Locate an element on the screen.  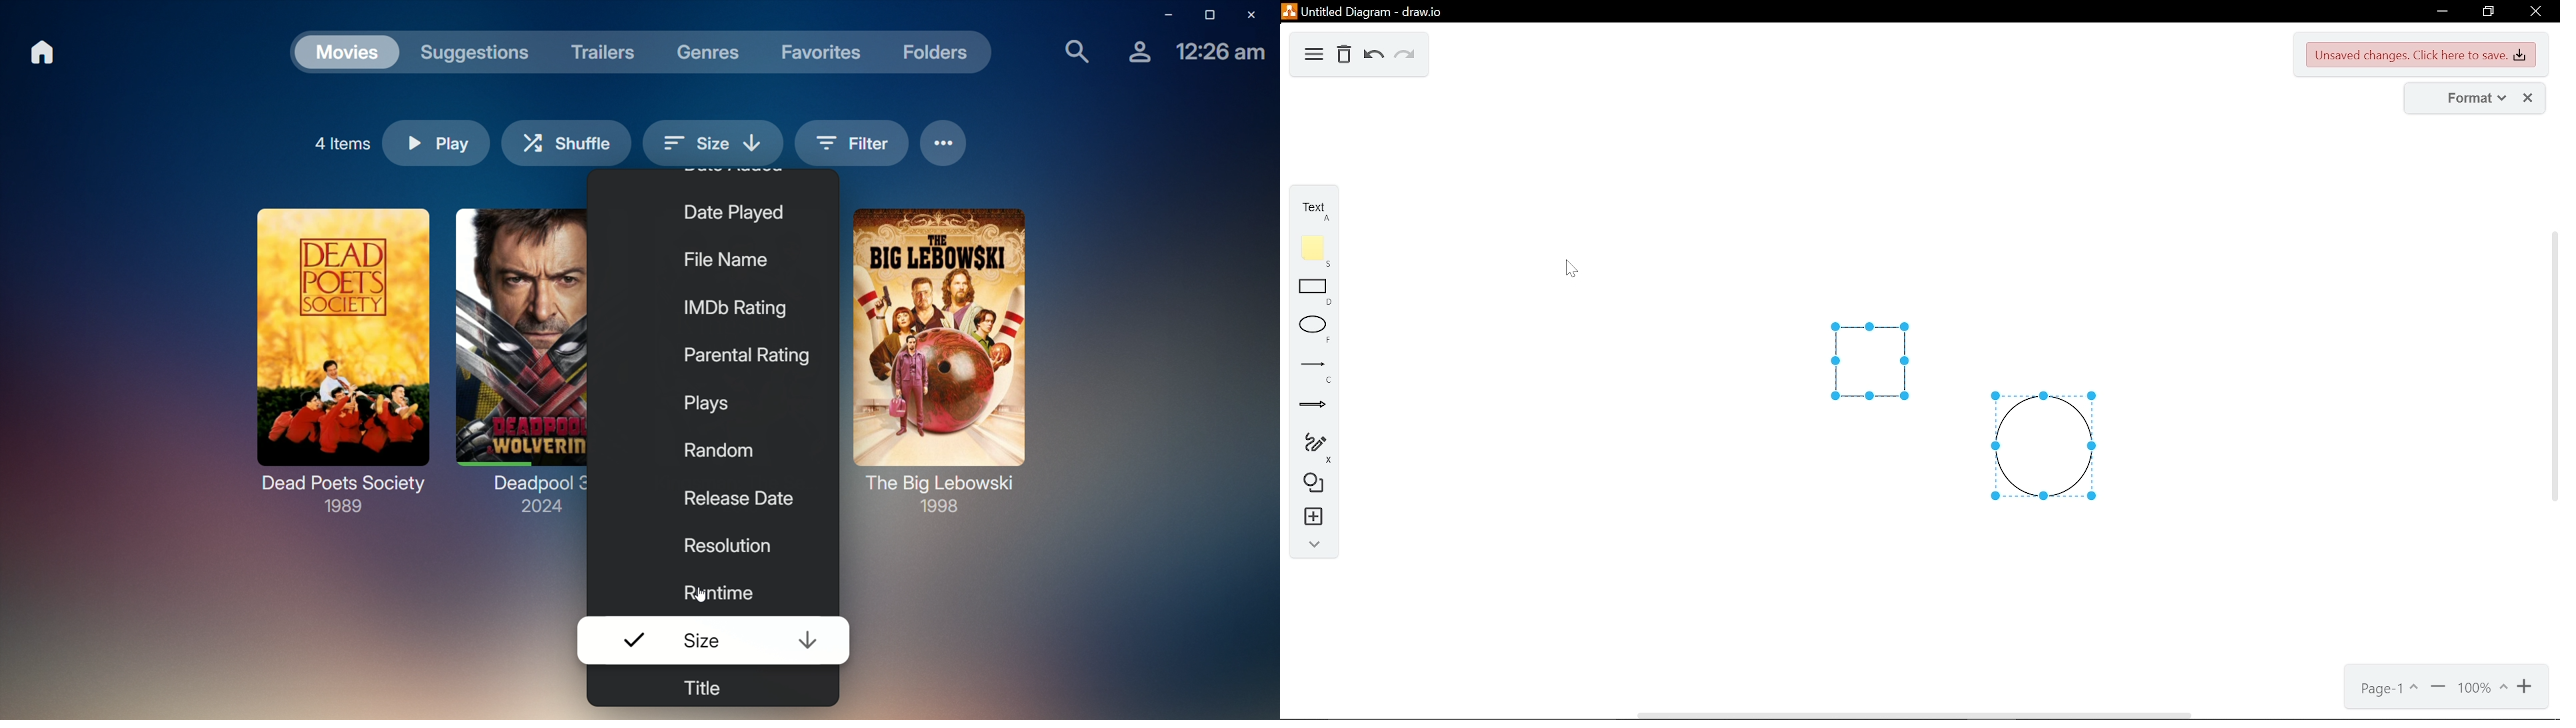
shapes is located at coordinates (1310, 486).